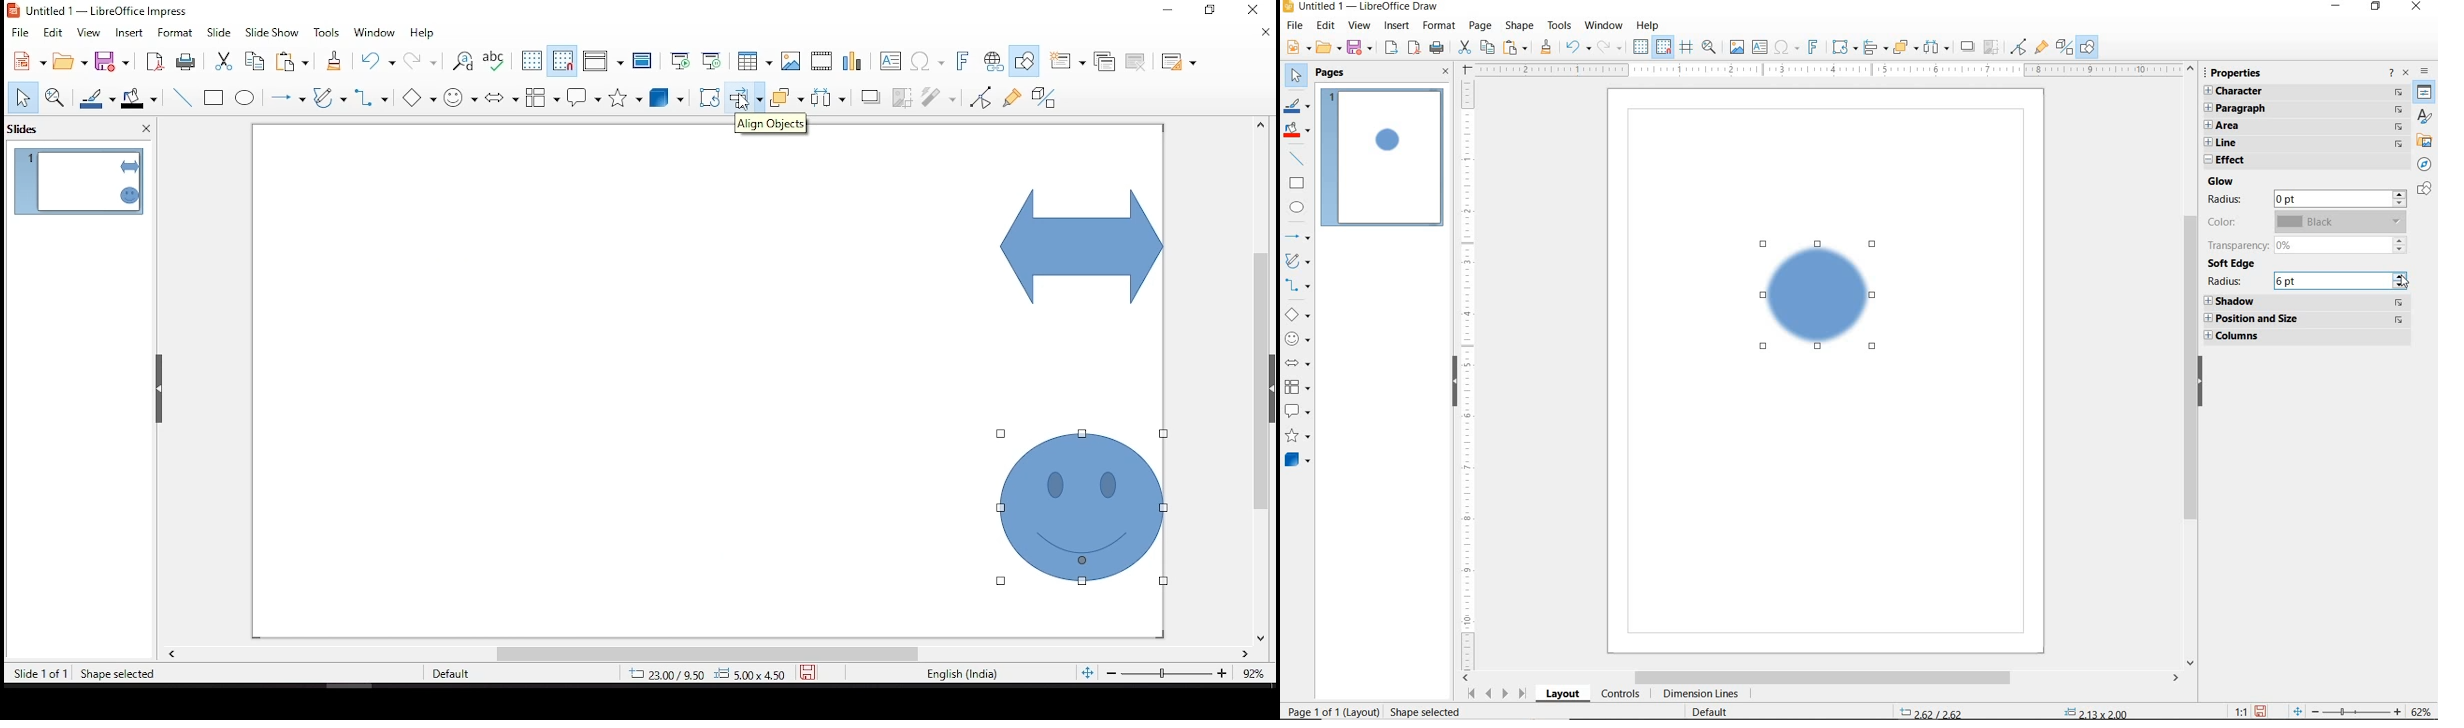 The width and height of the screenshot is (2464, 728). What do you see at coordinates (927, 60) in the screenshot?
I see `insert special characters` at bounding box center [927, 60].